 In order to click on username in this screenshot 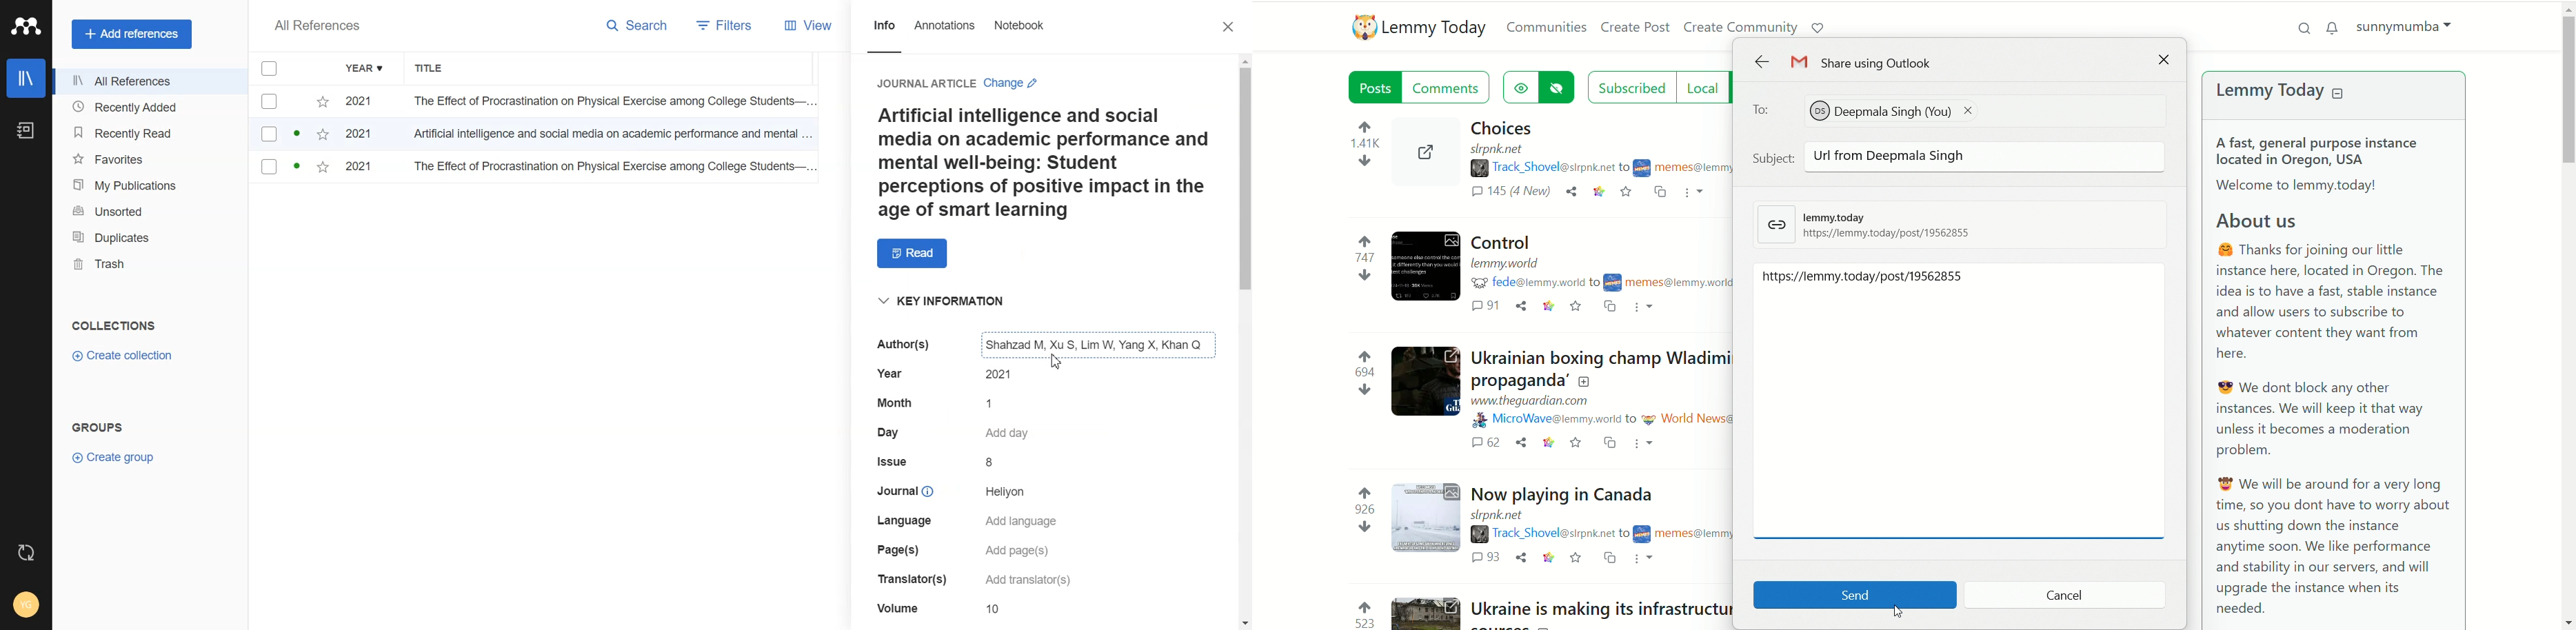, I will do `click(1541, 534)`.